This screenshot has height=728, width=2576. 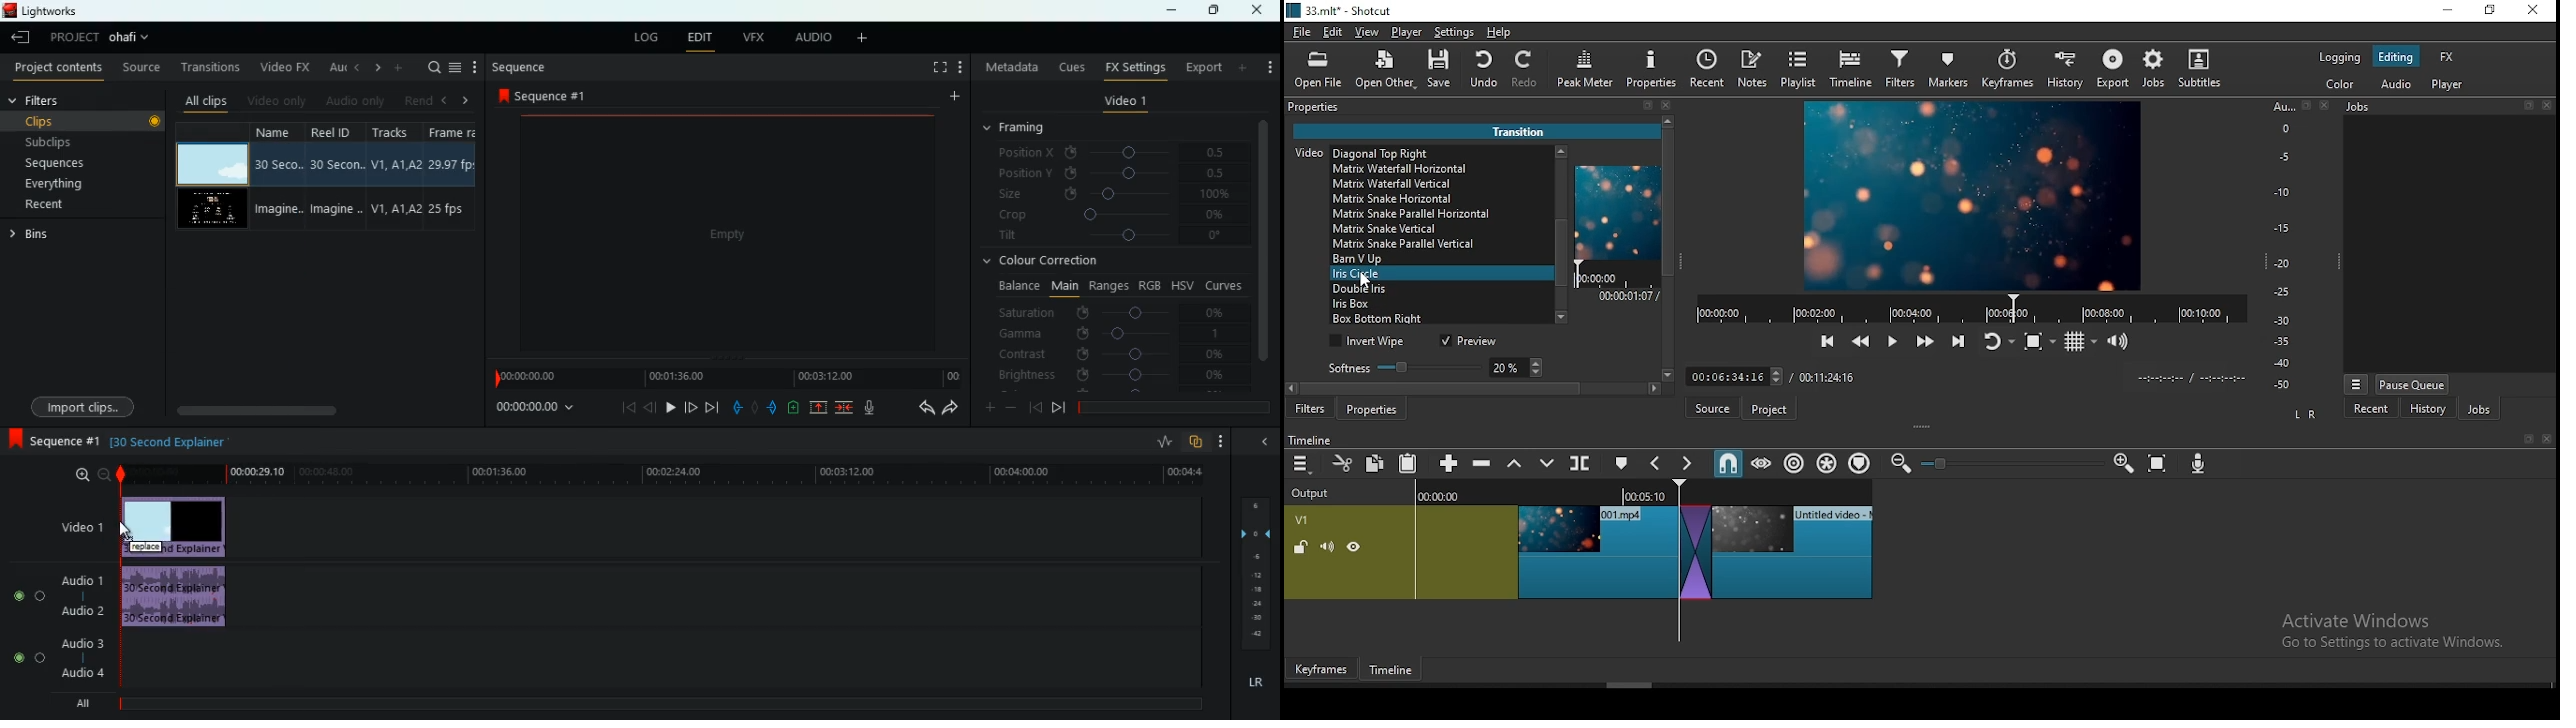 What do you see at coordinates (65, 10) in the screenshot?
I see `lightworks` at bounding box center [65, 10].